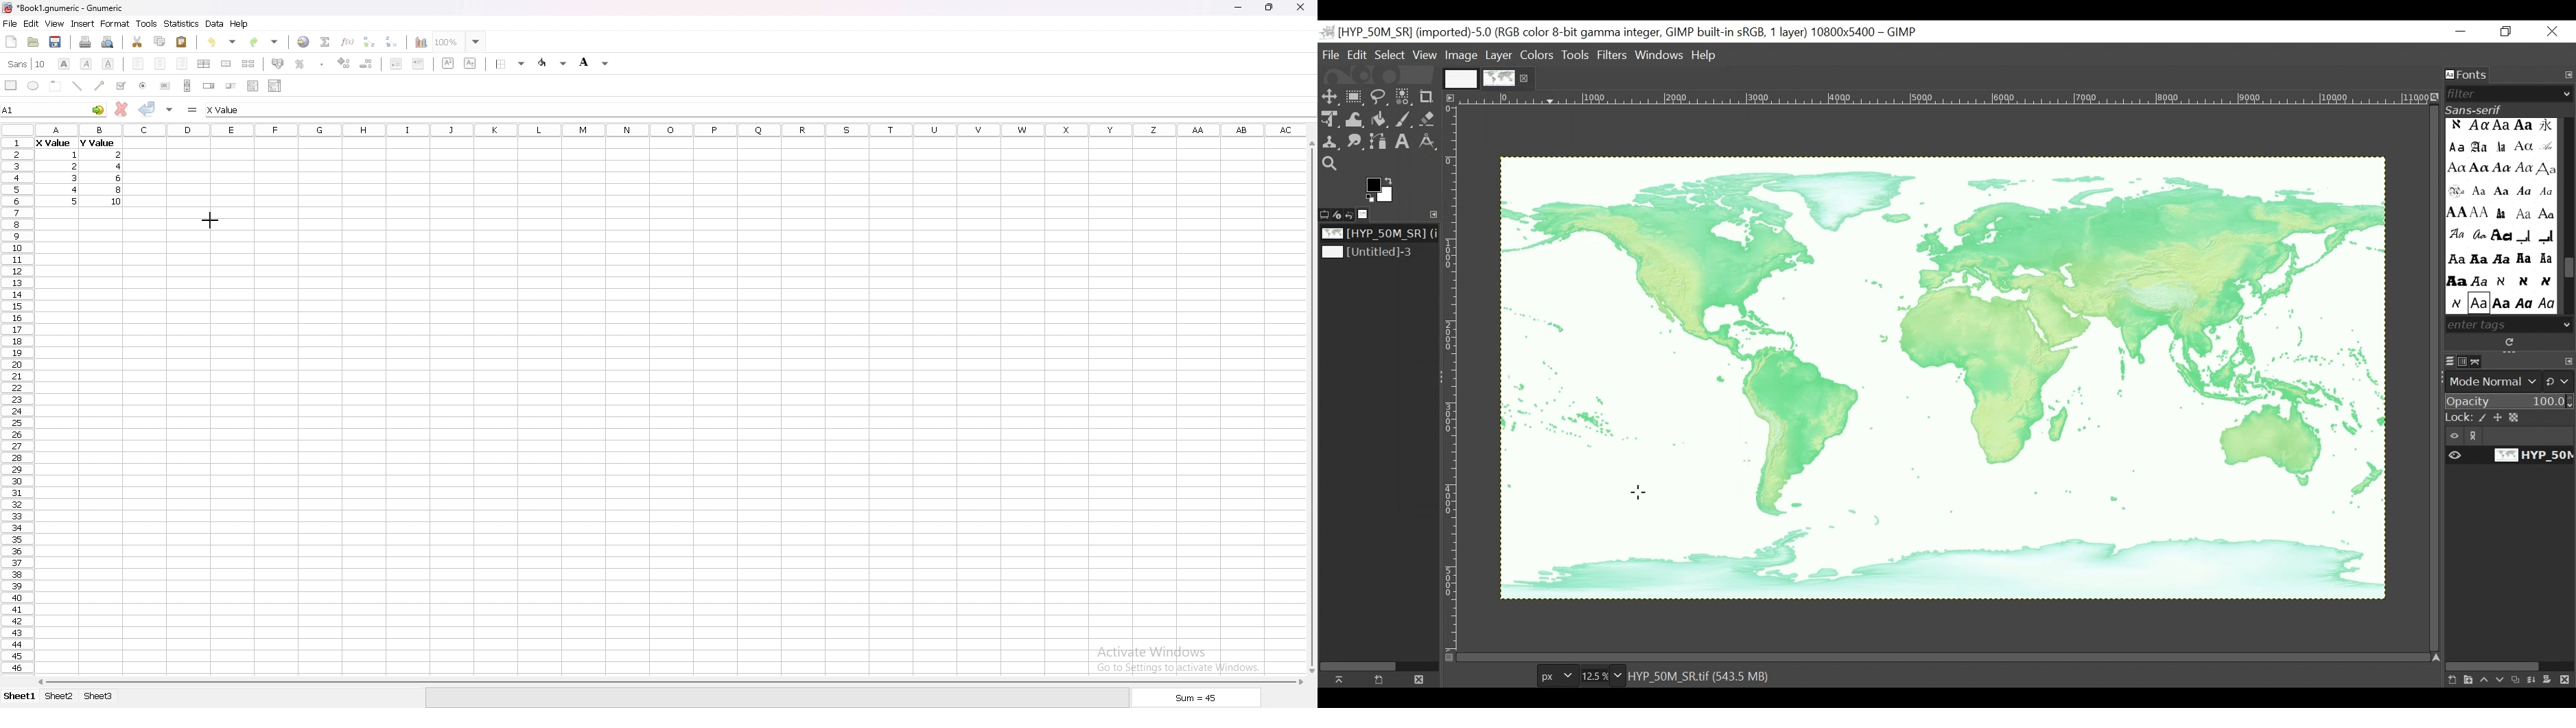 This screenshot has height=728, width=2576. What do you see at coordinates (161, 63) in the screenshot?
I see `centre` at bounding box center [161, 63].